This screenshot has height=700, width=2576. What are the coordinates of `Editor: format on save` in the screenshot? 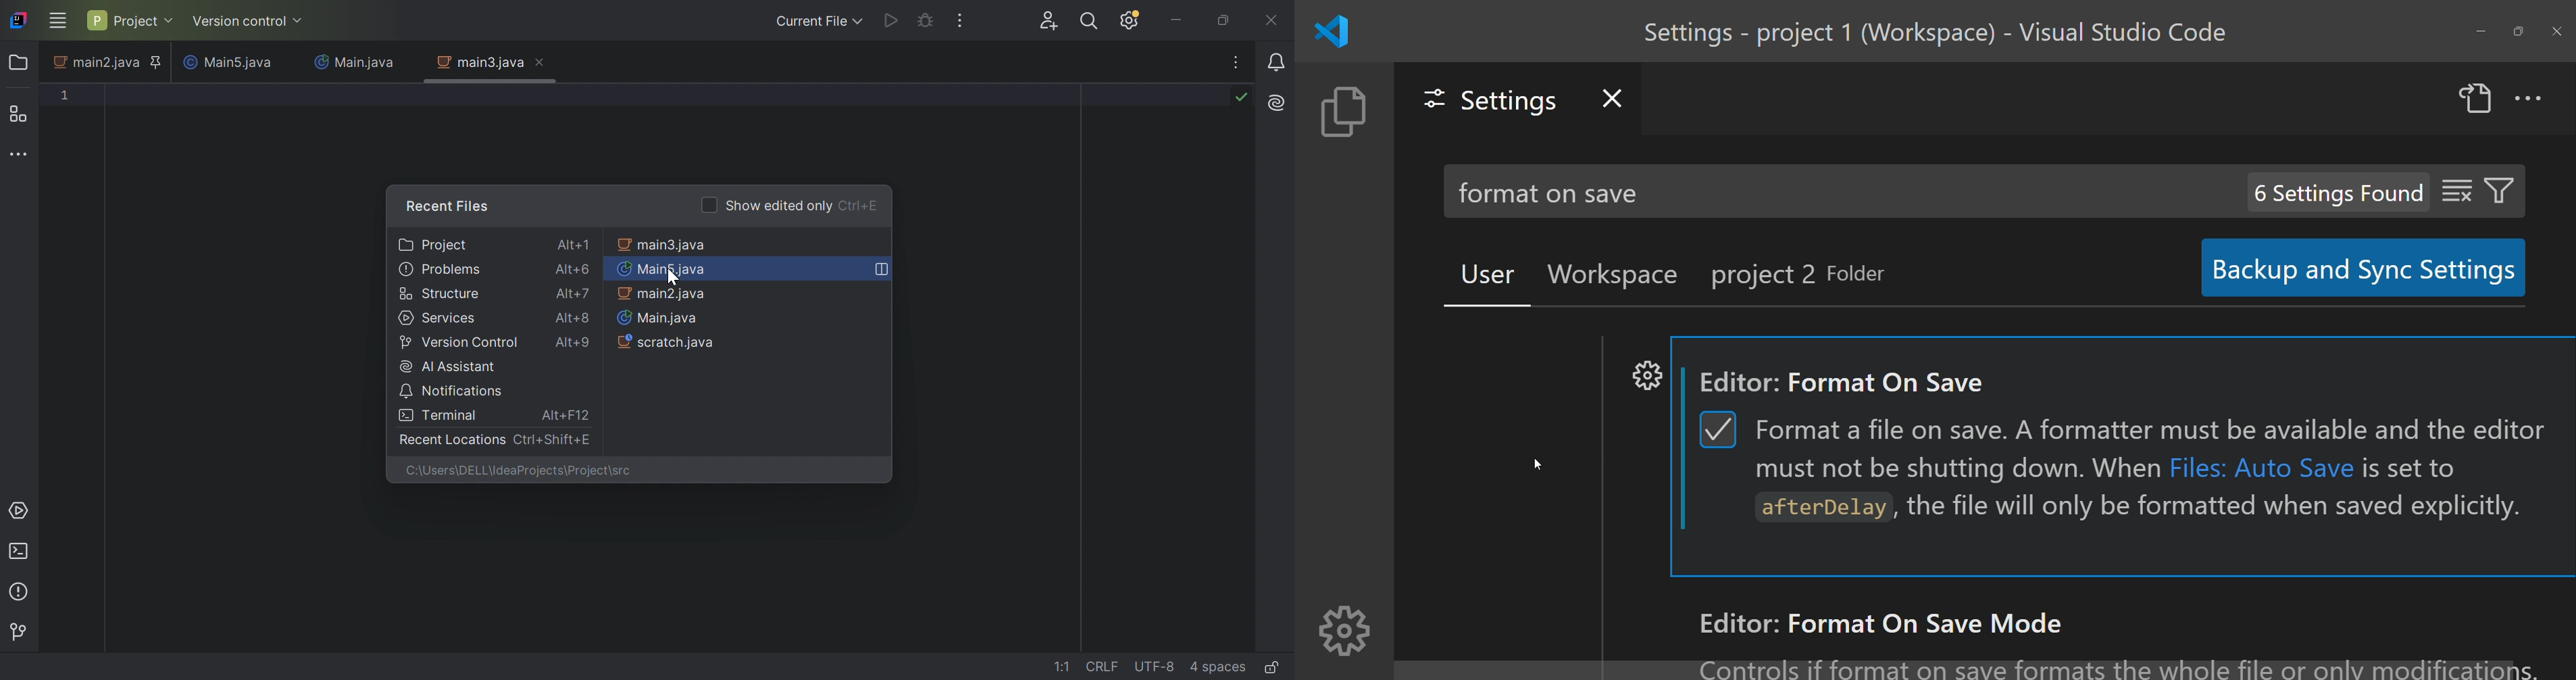 It's located at (1855, 379).